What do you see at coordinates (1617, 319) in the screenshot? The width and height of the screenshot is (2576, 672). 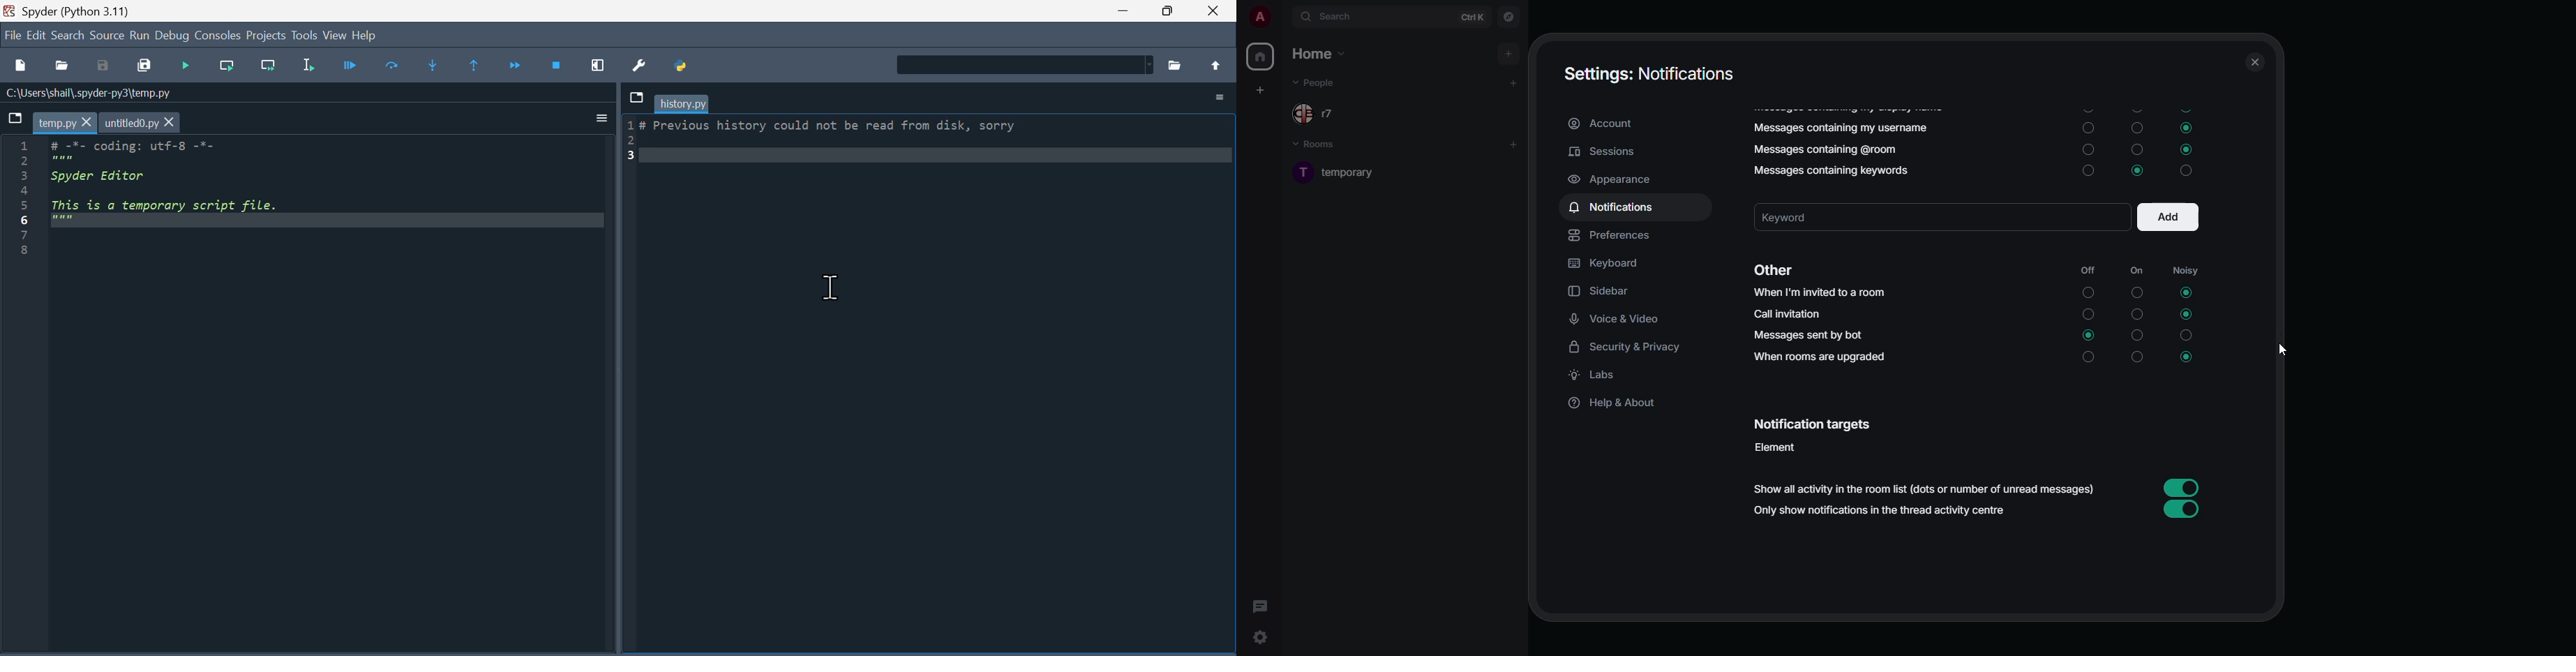 I see `voice & video` at bounding box center [1617, 319].